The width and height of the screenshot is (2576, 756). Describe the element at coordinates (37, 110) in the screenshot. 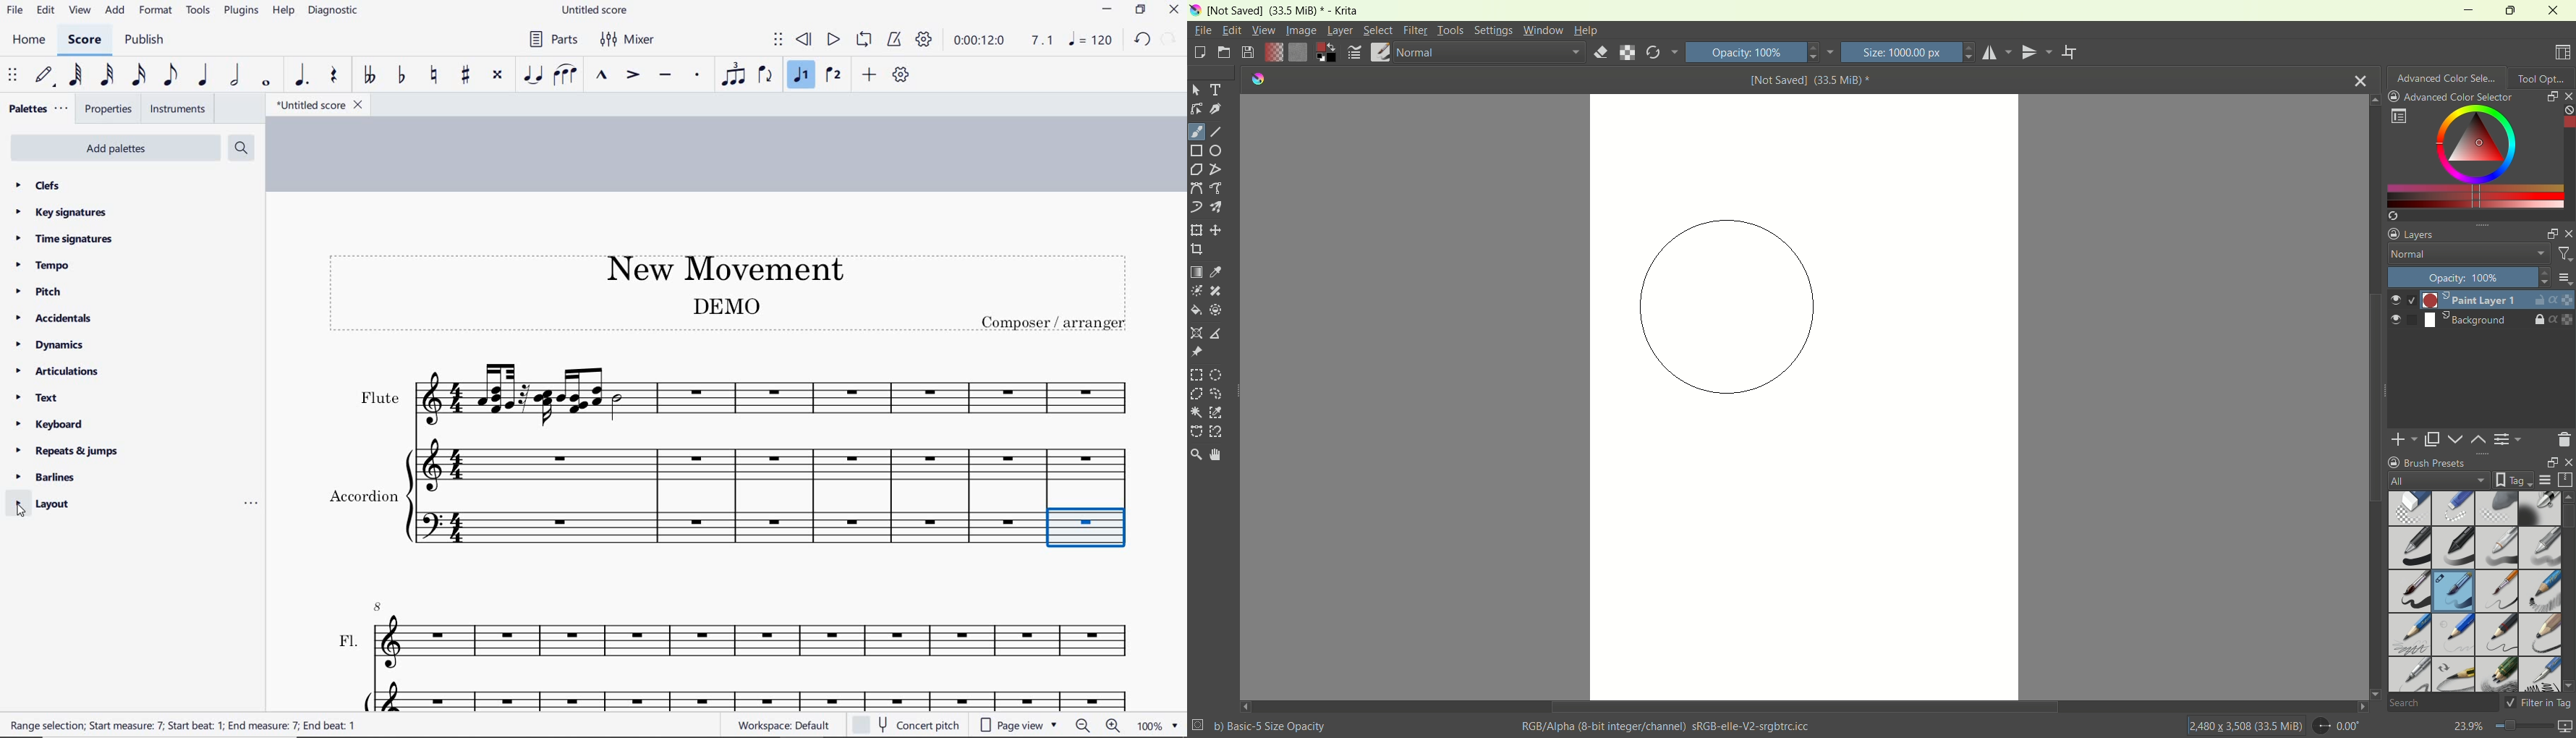

I see `palettes` at that location.